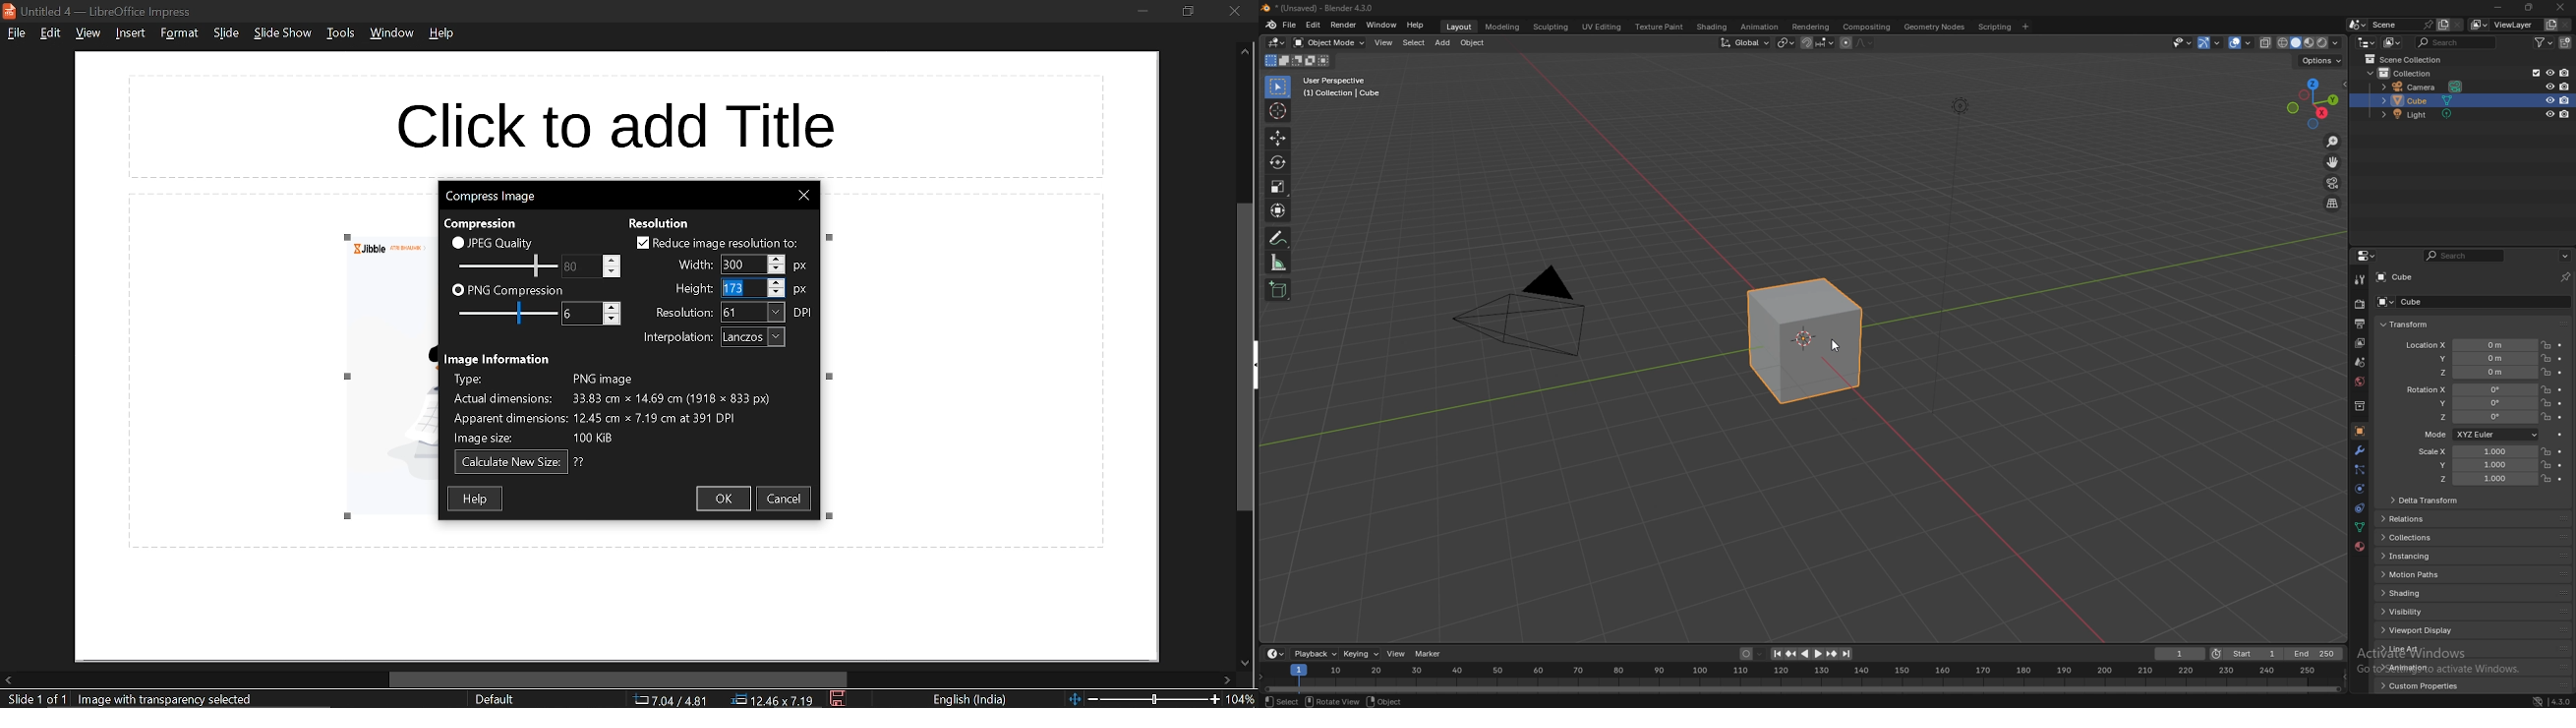 This screenshot has width=2576, height=728. Describe the element at coordinates (2360, 344) in the screenshot. I see `view layer` at that location.